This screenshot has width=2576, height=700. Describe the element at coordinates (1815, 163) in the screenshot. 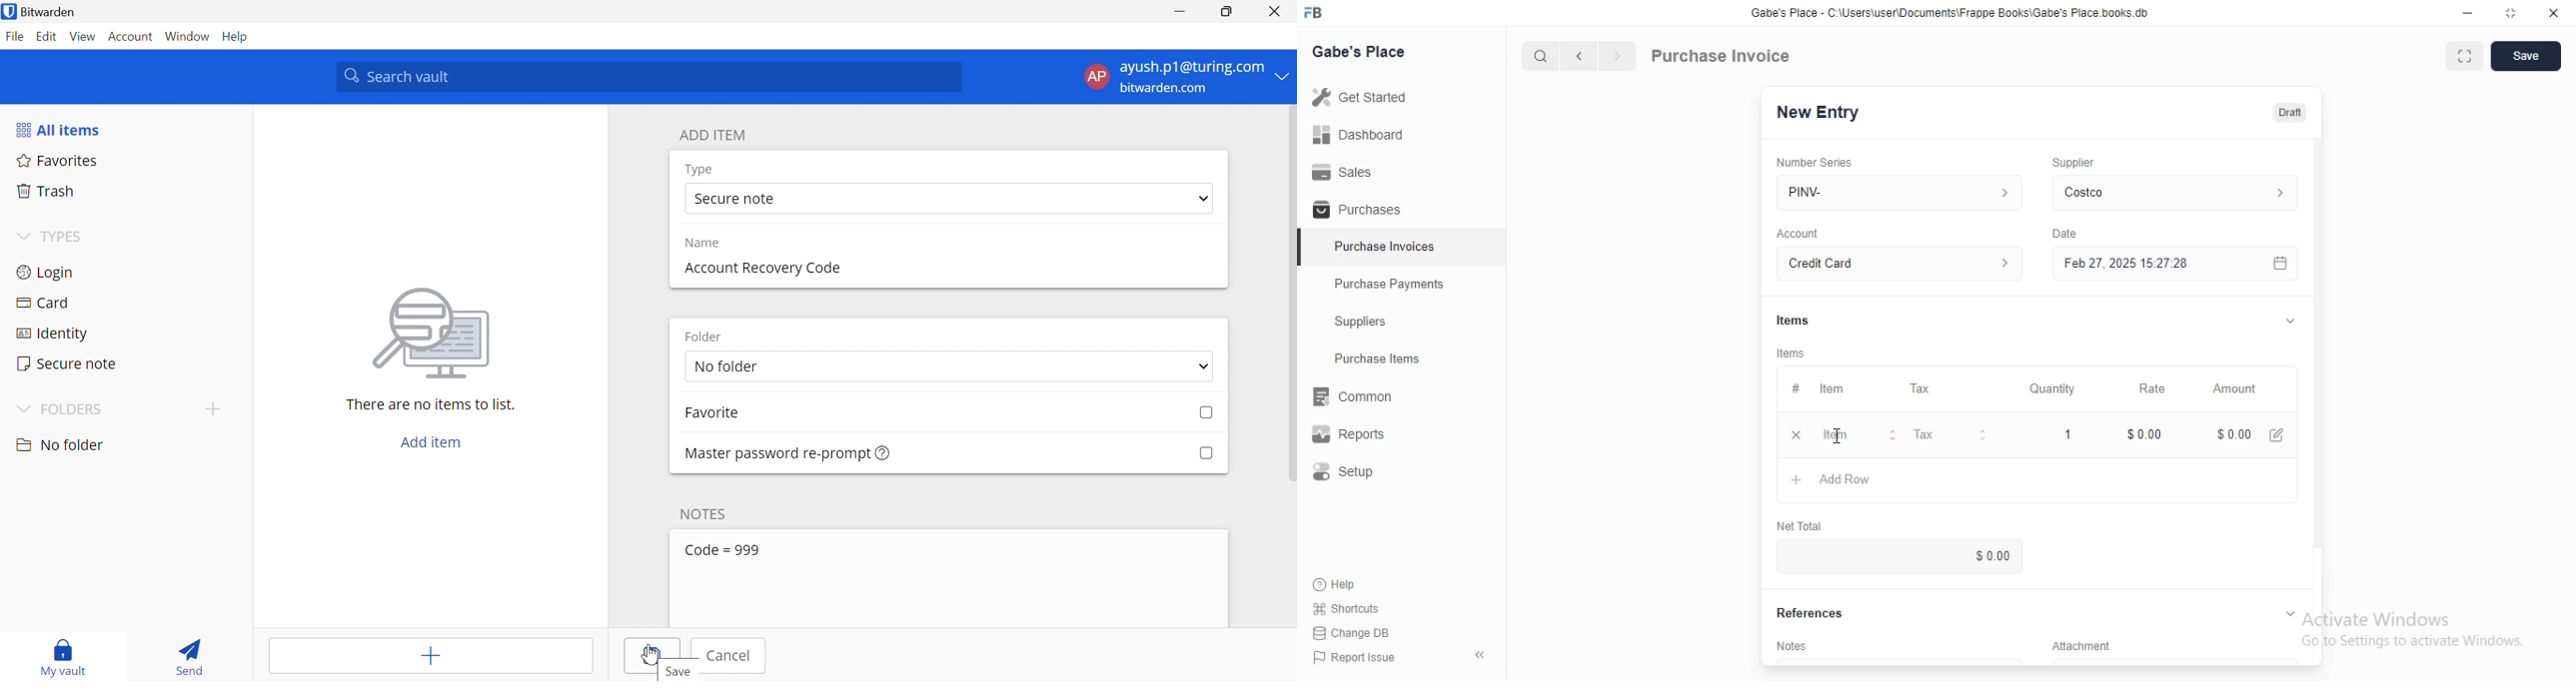

I see `Number Series` at that location.